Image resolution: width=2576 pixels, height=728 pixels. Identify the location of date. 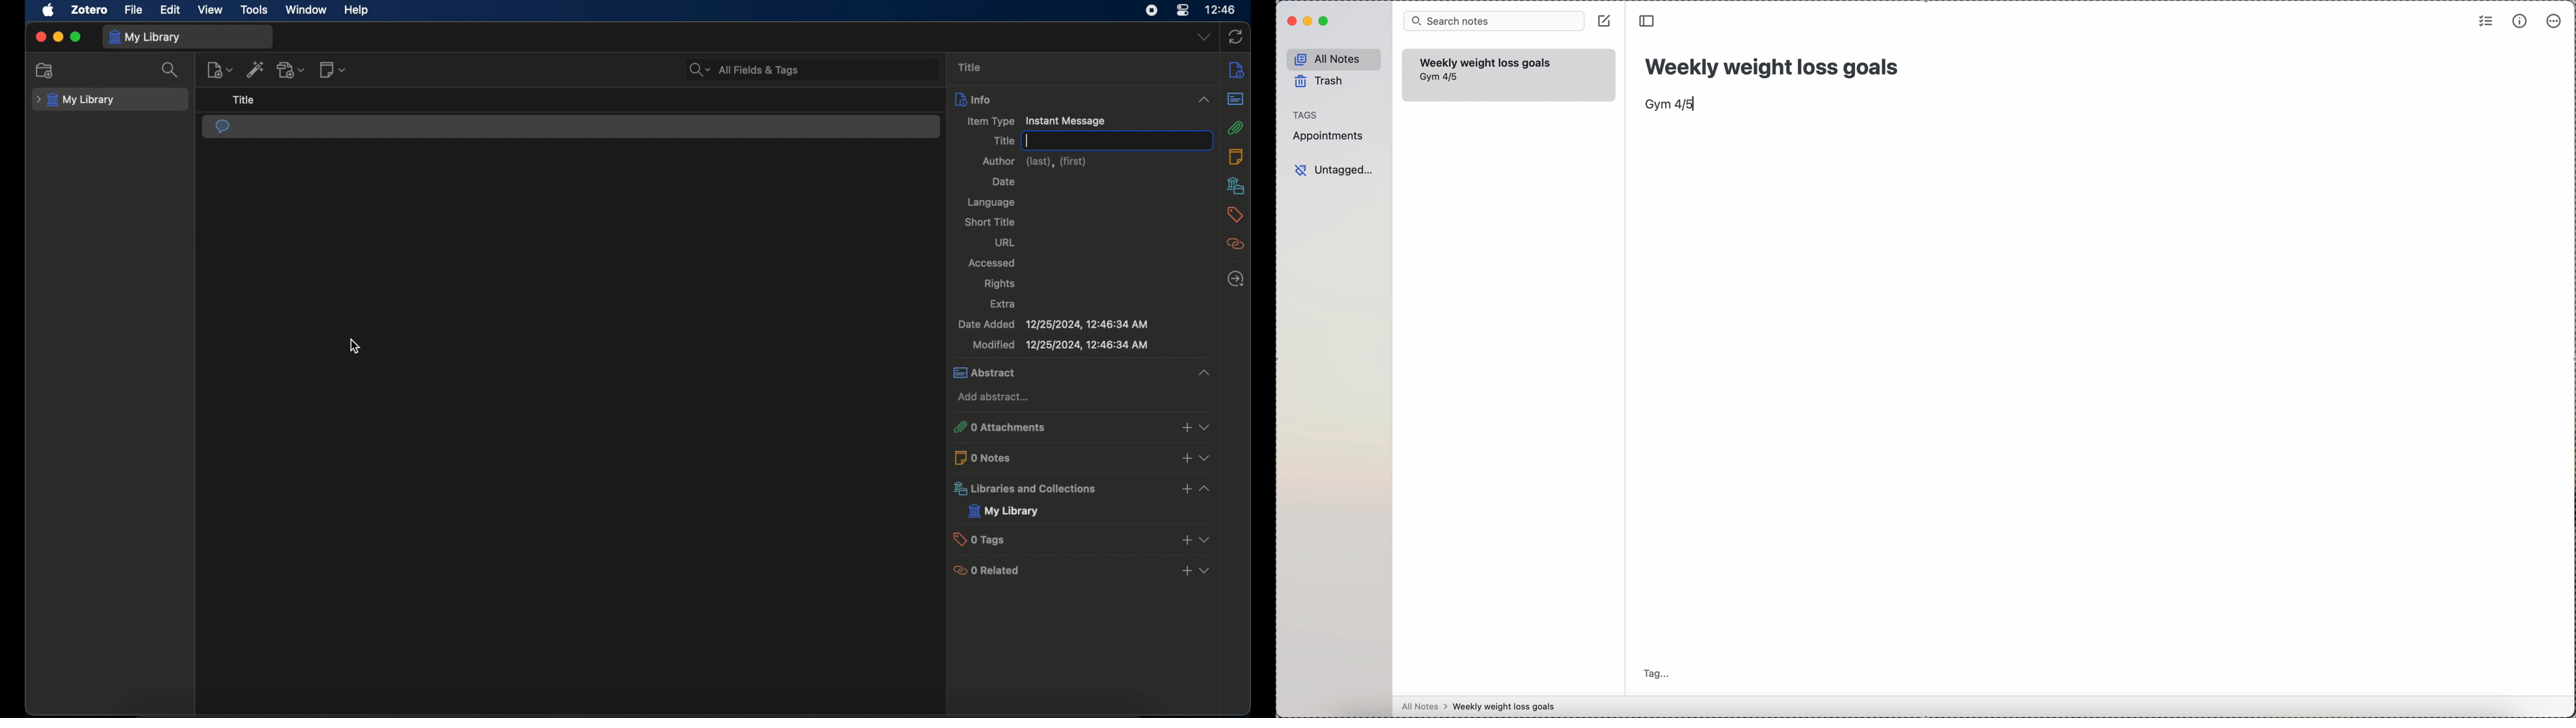
(1003, 181).